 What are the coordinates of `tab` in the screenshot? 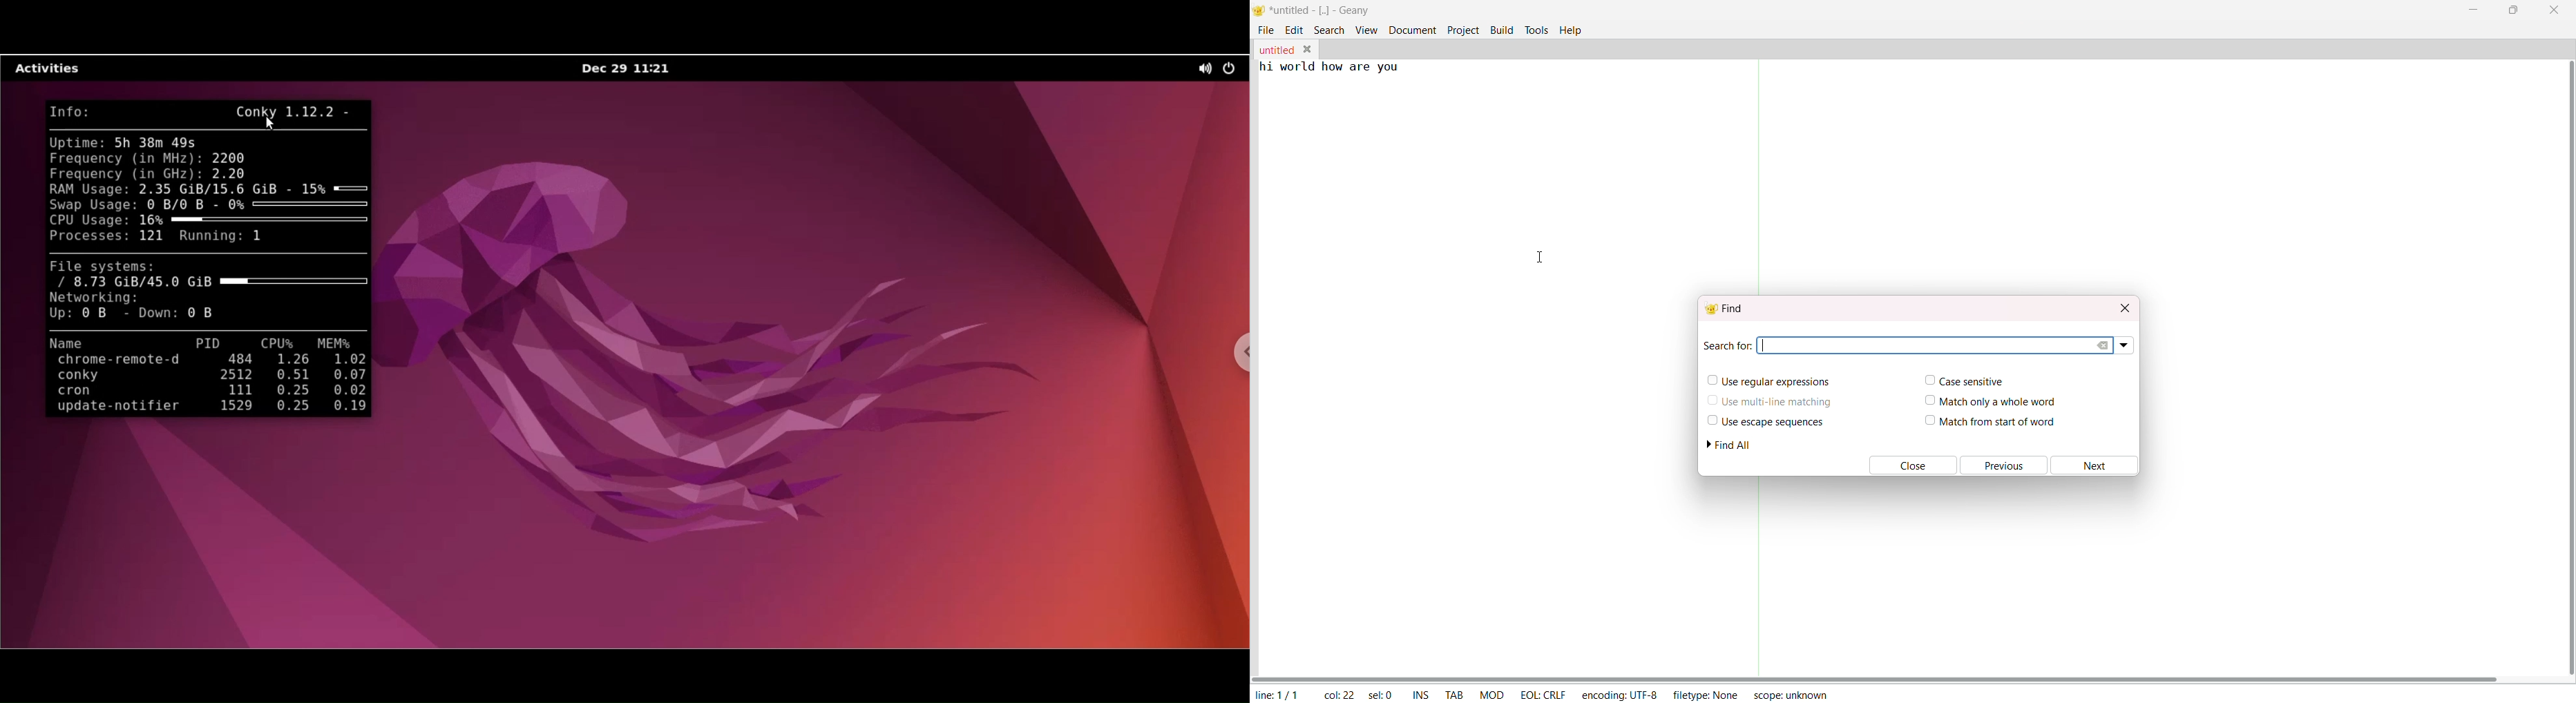 It's located at (1455, 693).